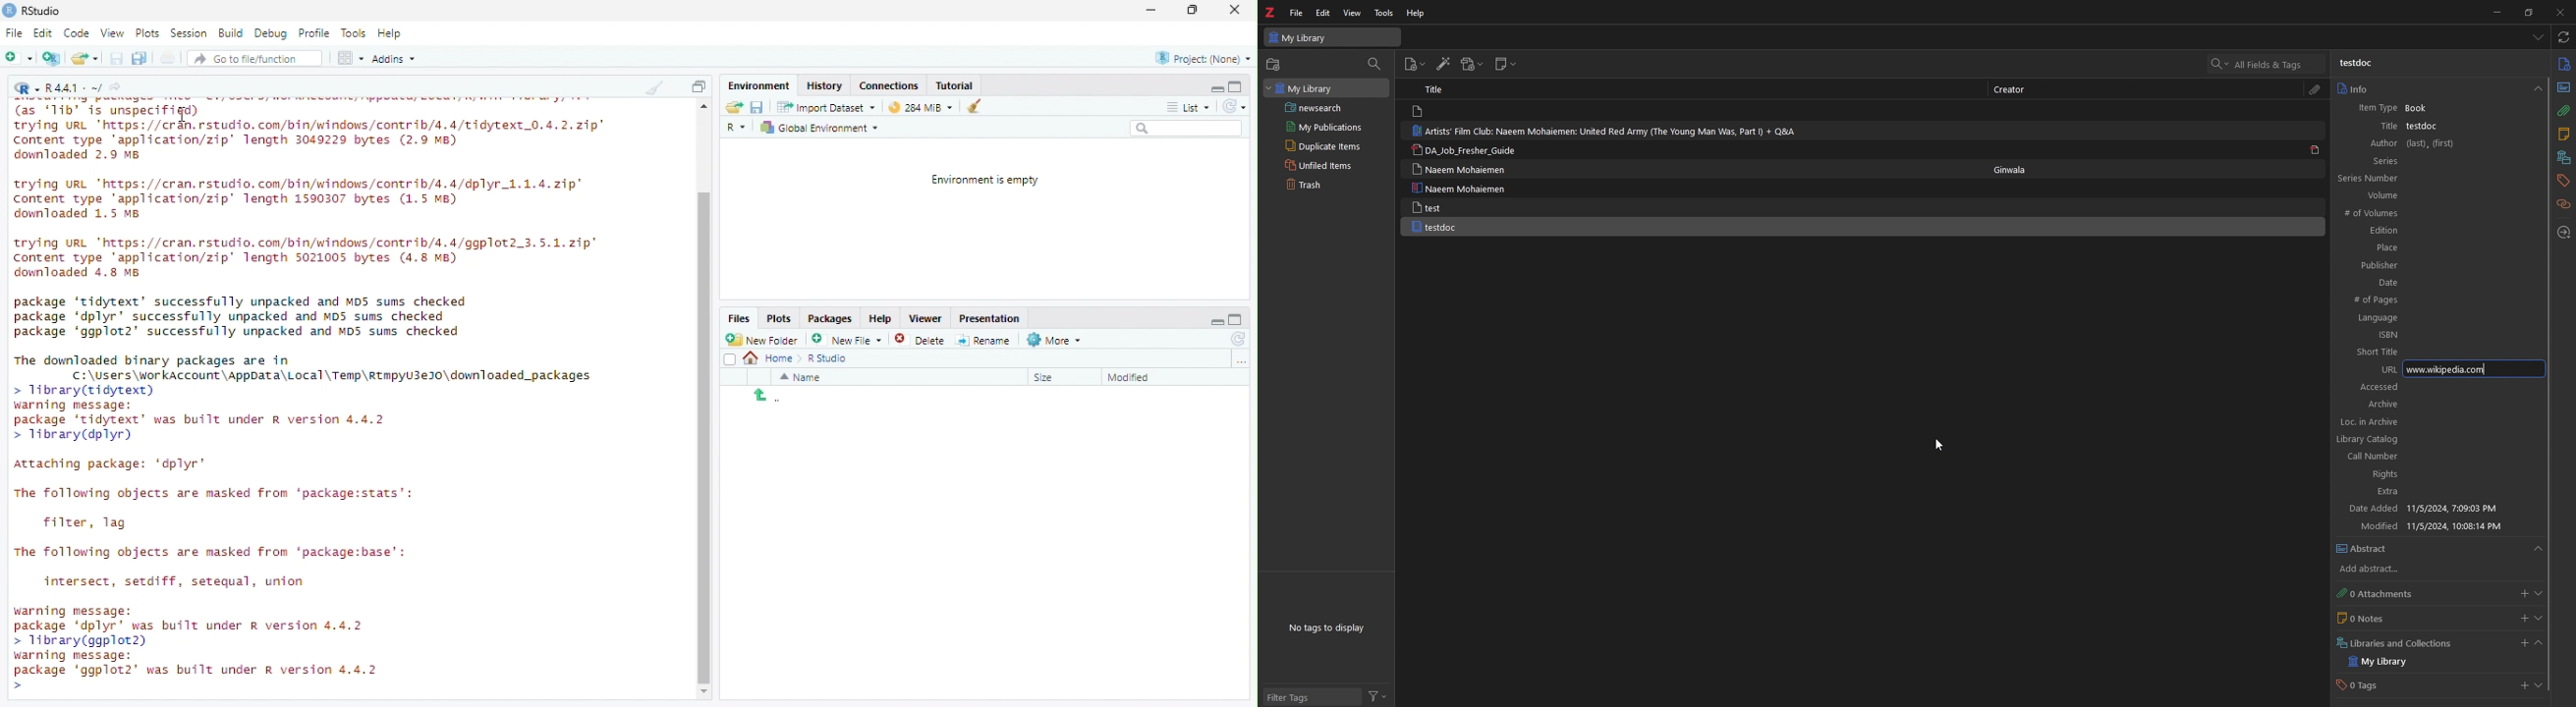 This screenshot has width=2576, height=728. What do you see at coordinates (983, 341) in the screenshot?
I see `Rename` at bounding box center [983, 341].